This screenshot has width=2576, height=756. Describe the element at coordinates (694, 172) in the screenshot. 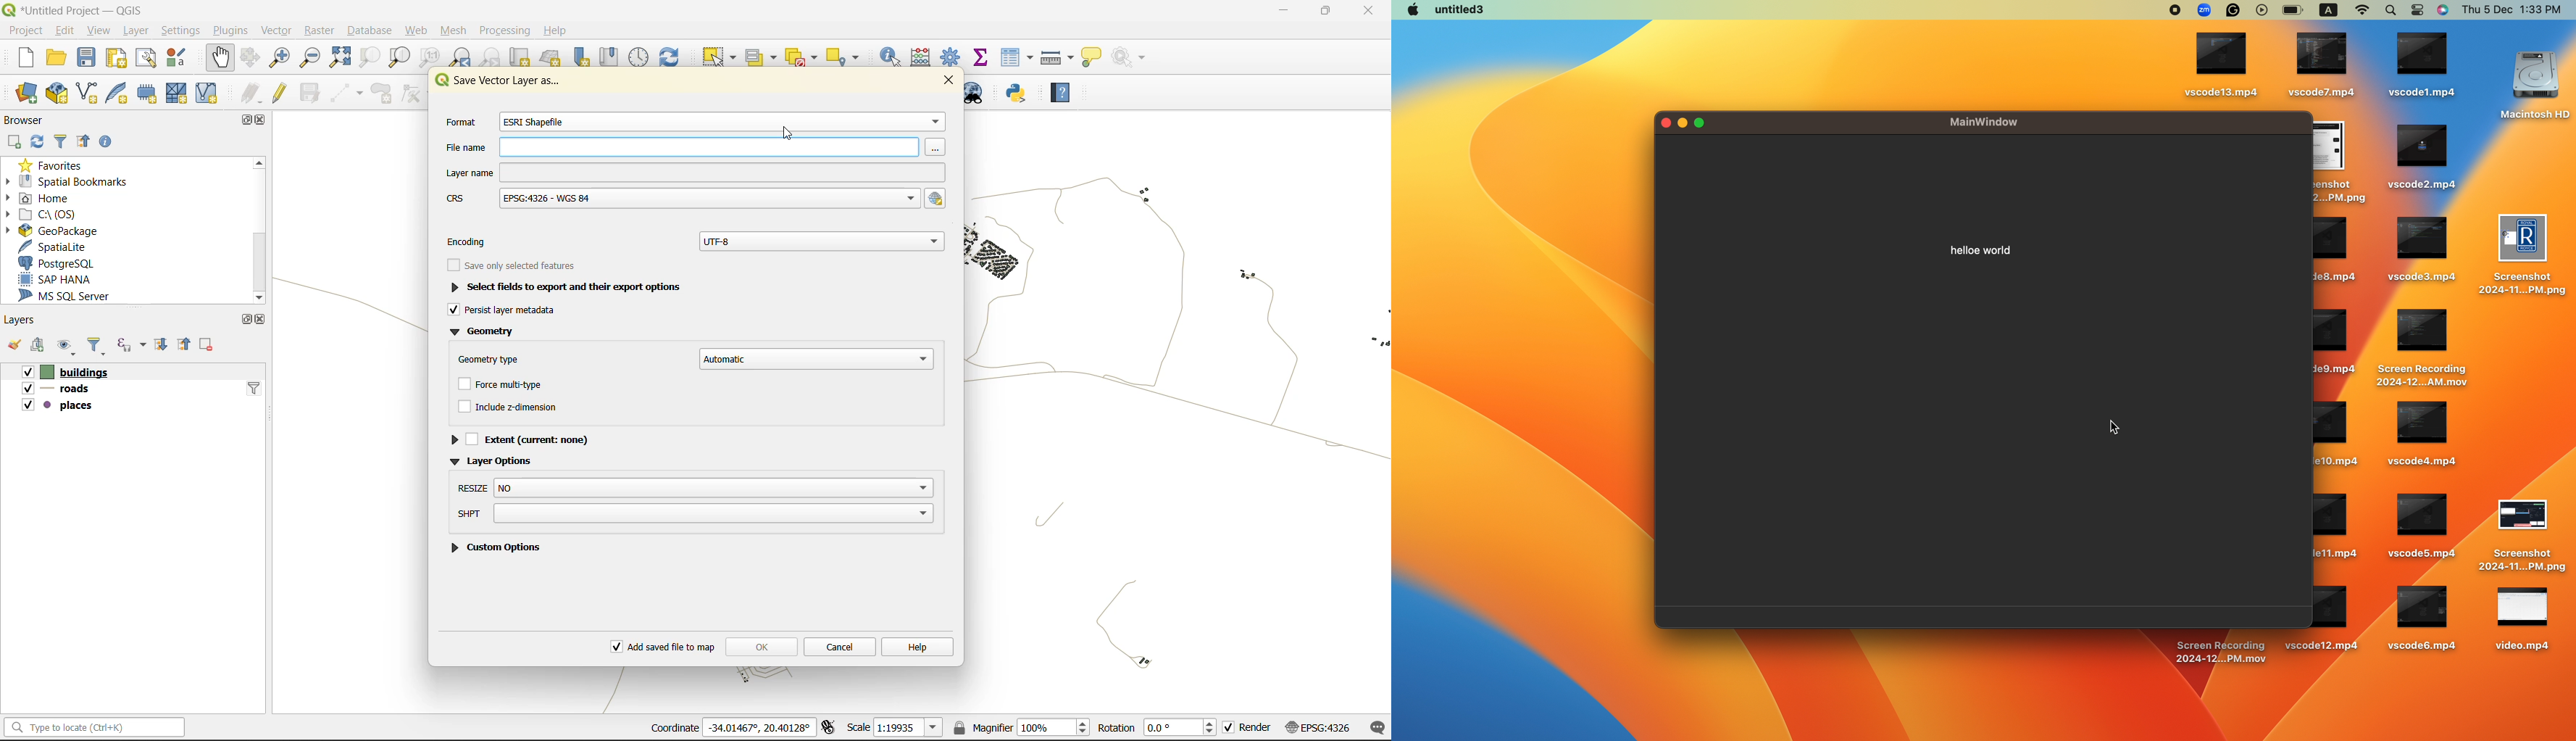

I see `layer name` at that location.